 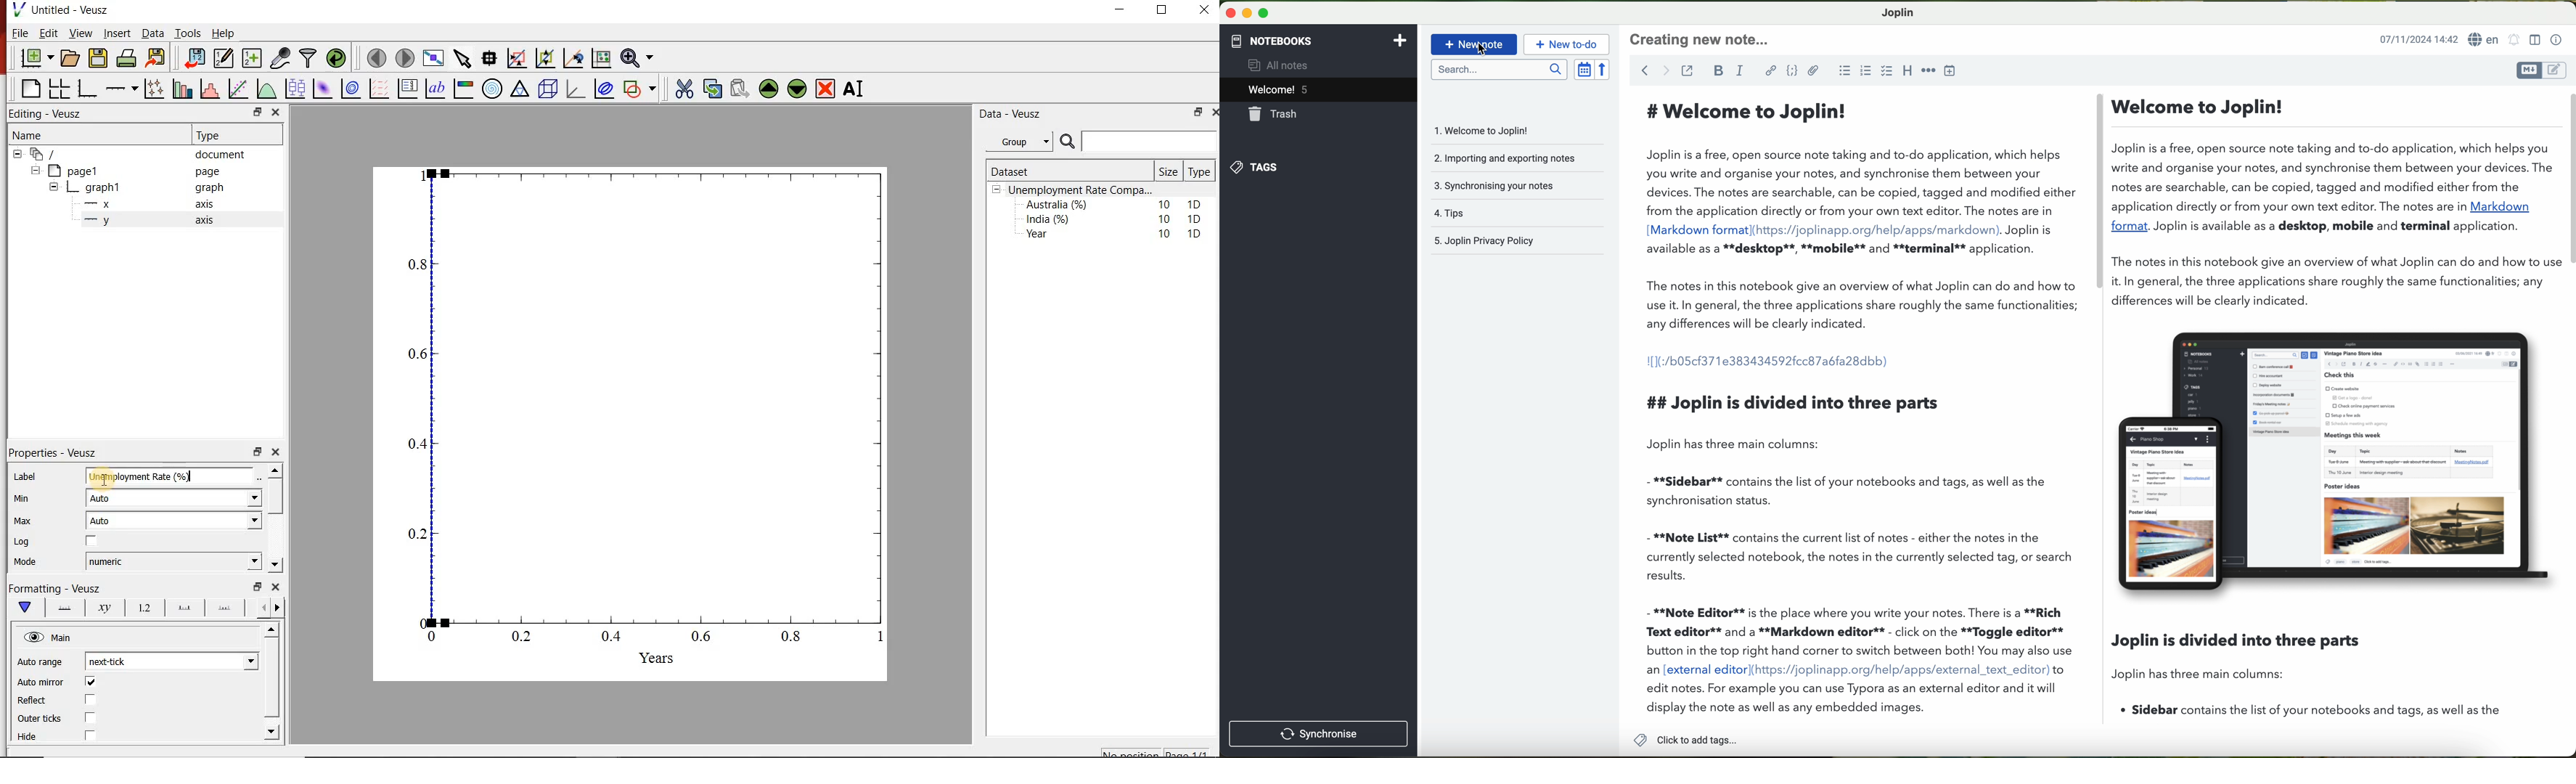 What do you see at coordinates (1651, 70) in the screenshot?
I see `navigation arrows` at bounding box center [1651, 70].